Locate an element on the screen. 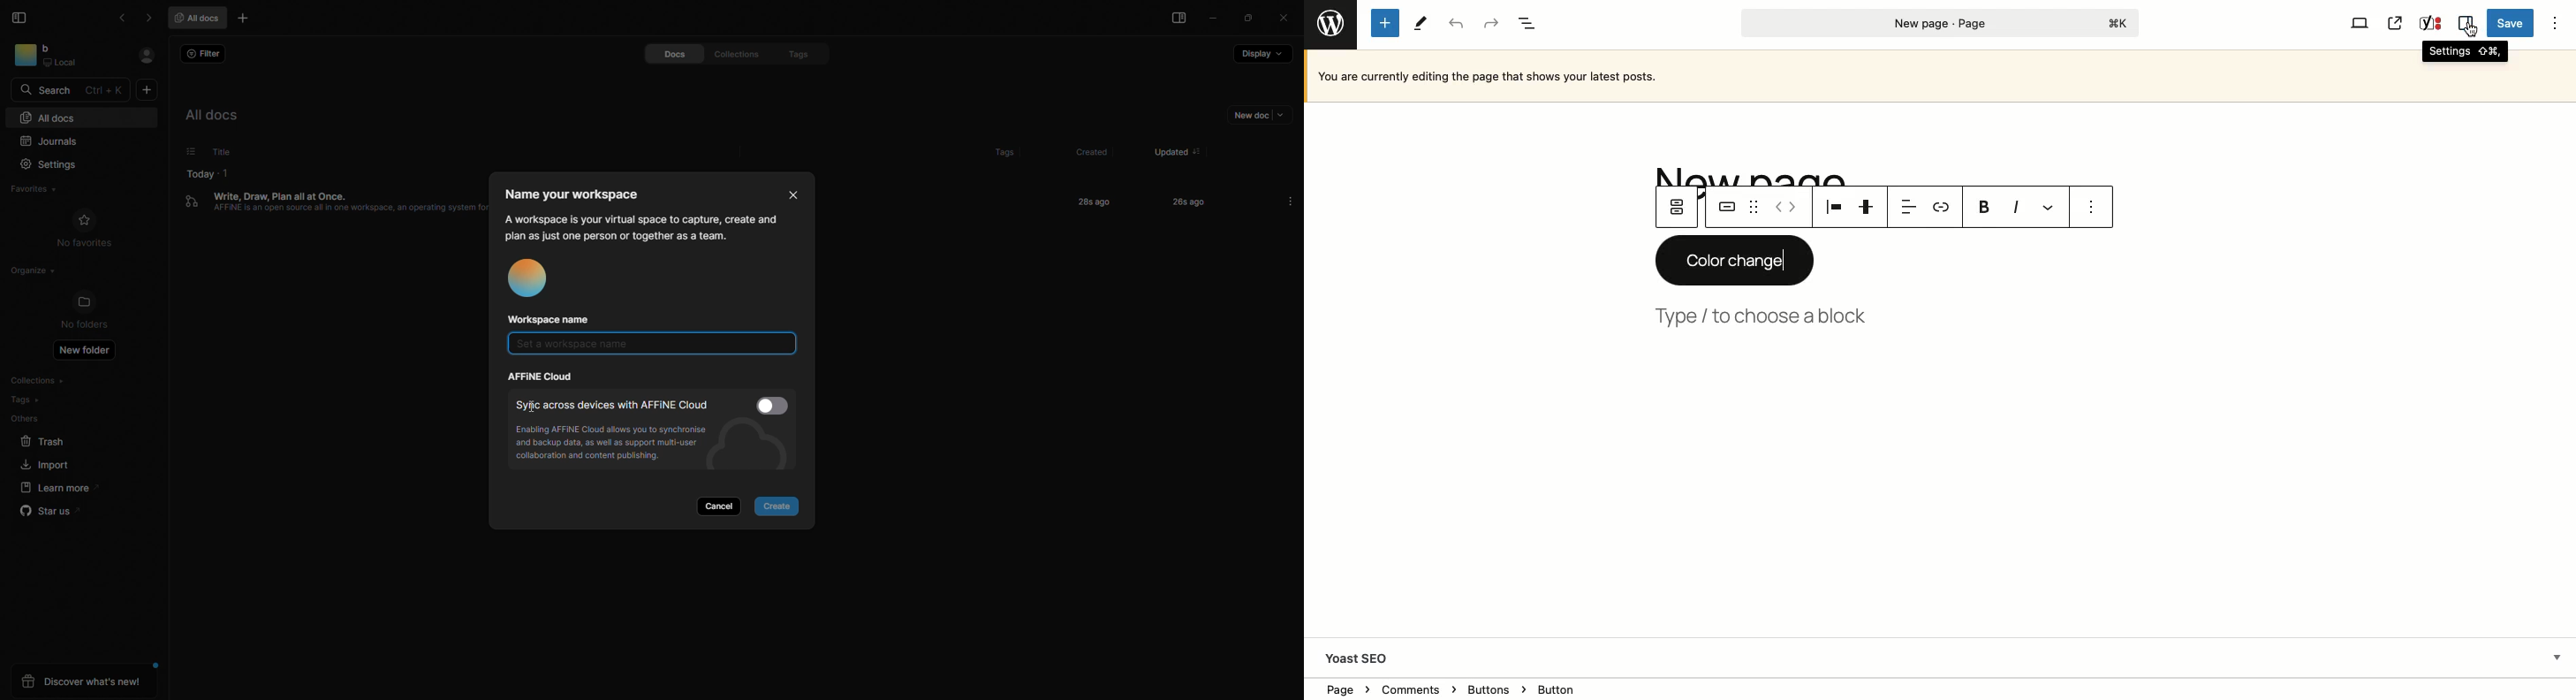  cloud is located at coordinates (543, 377).